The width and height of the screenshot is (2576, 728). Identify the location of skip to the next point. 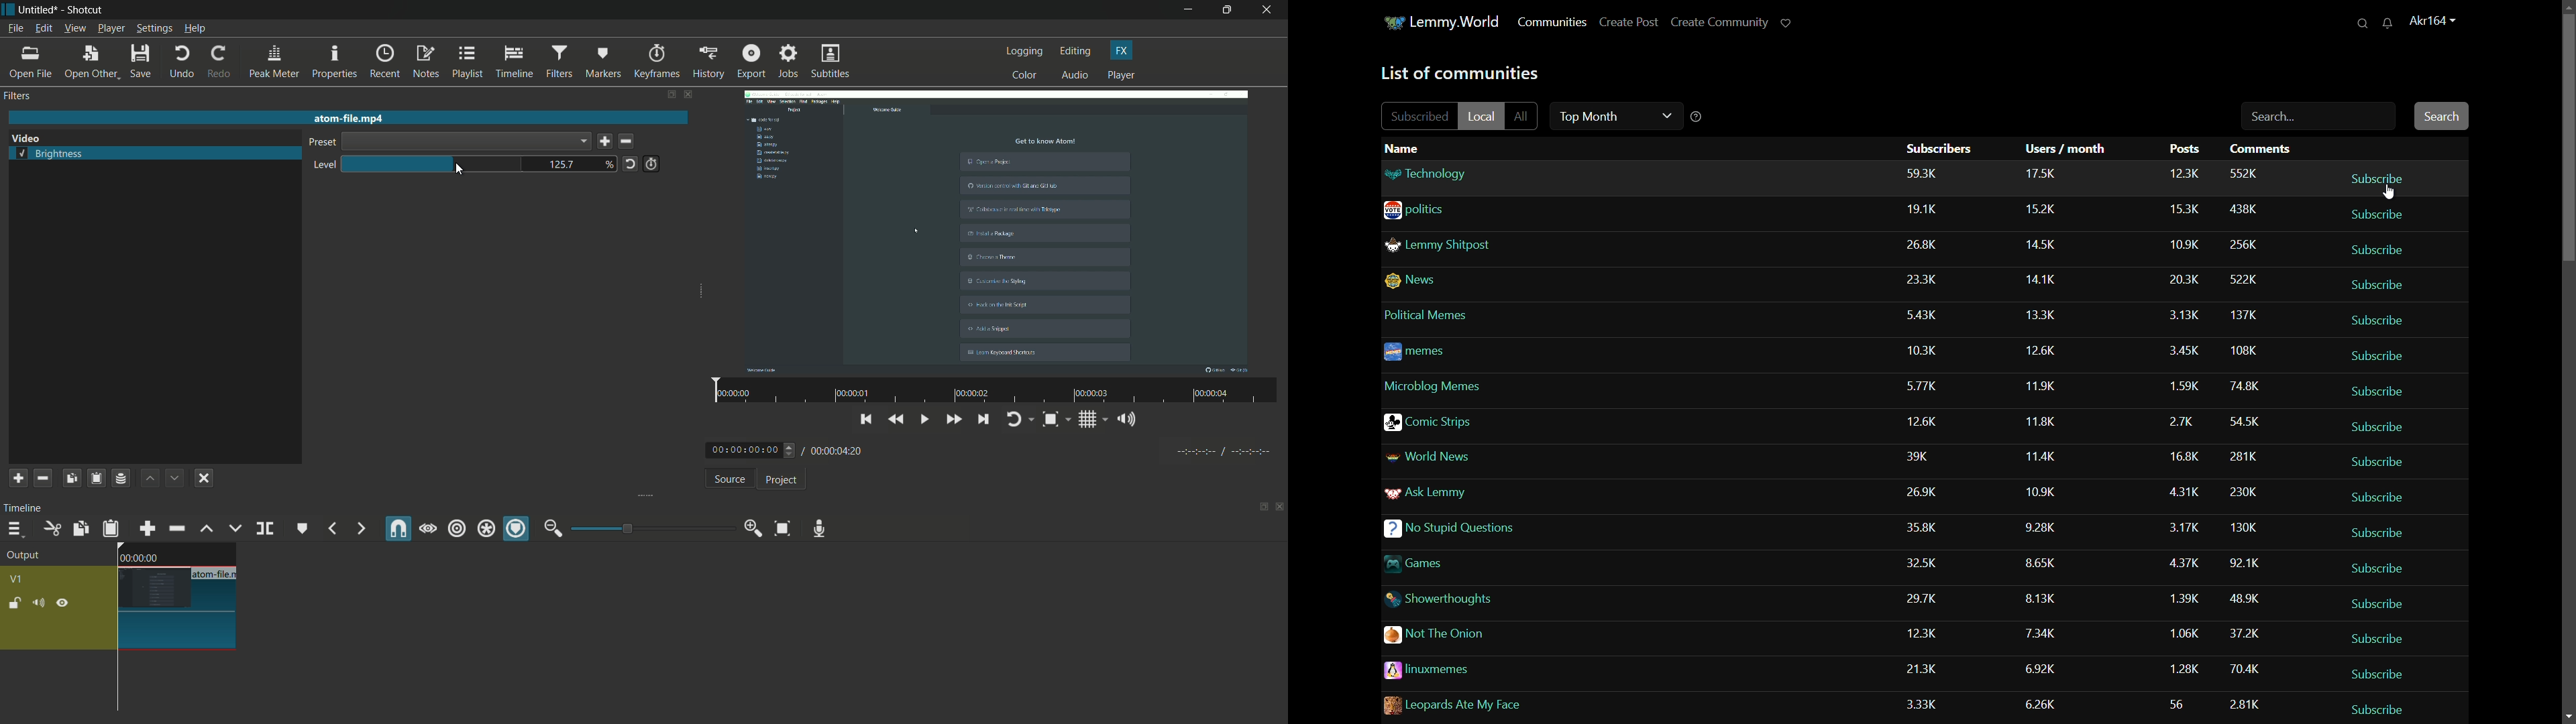
(983, 421).